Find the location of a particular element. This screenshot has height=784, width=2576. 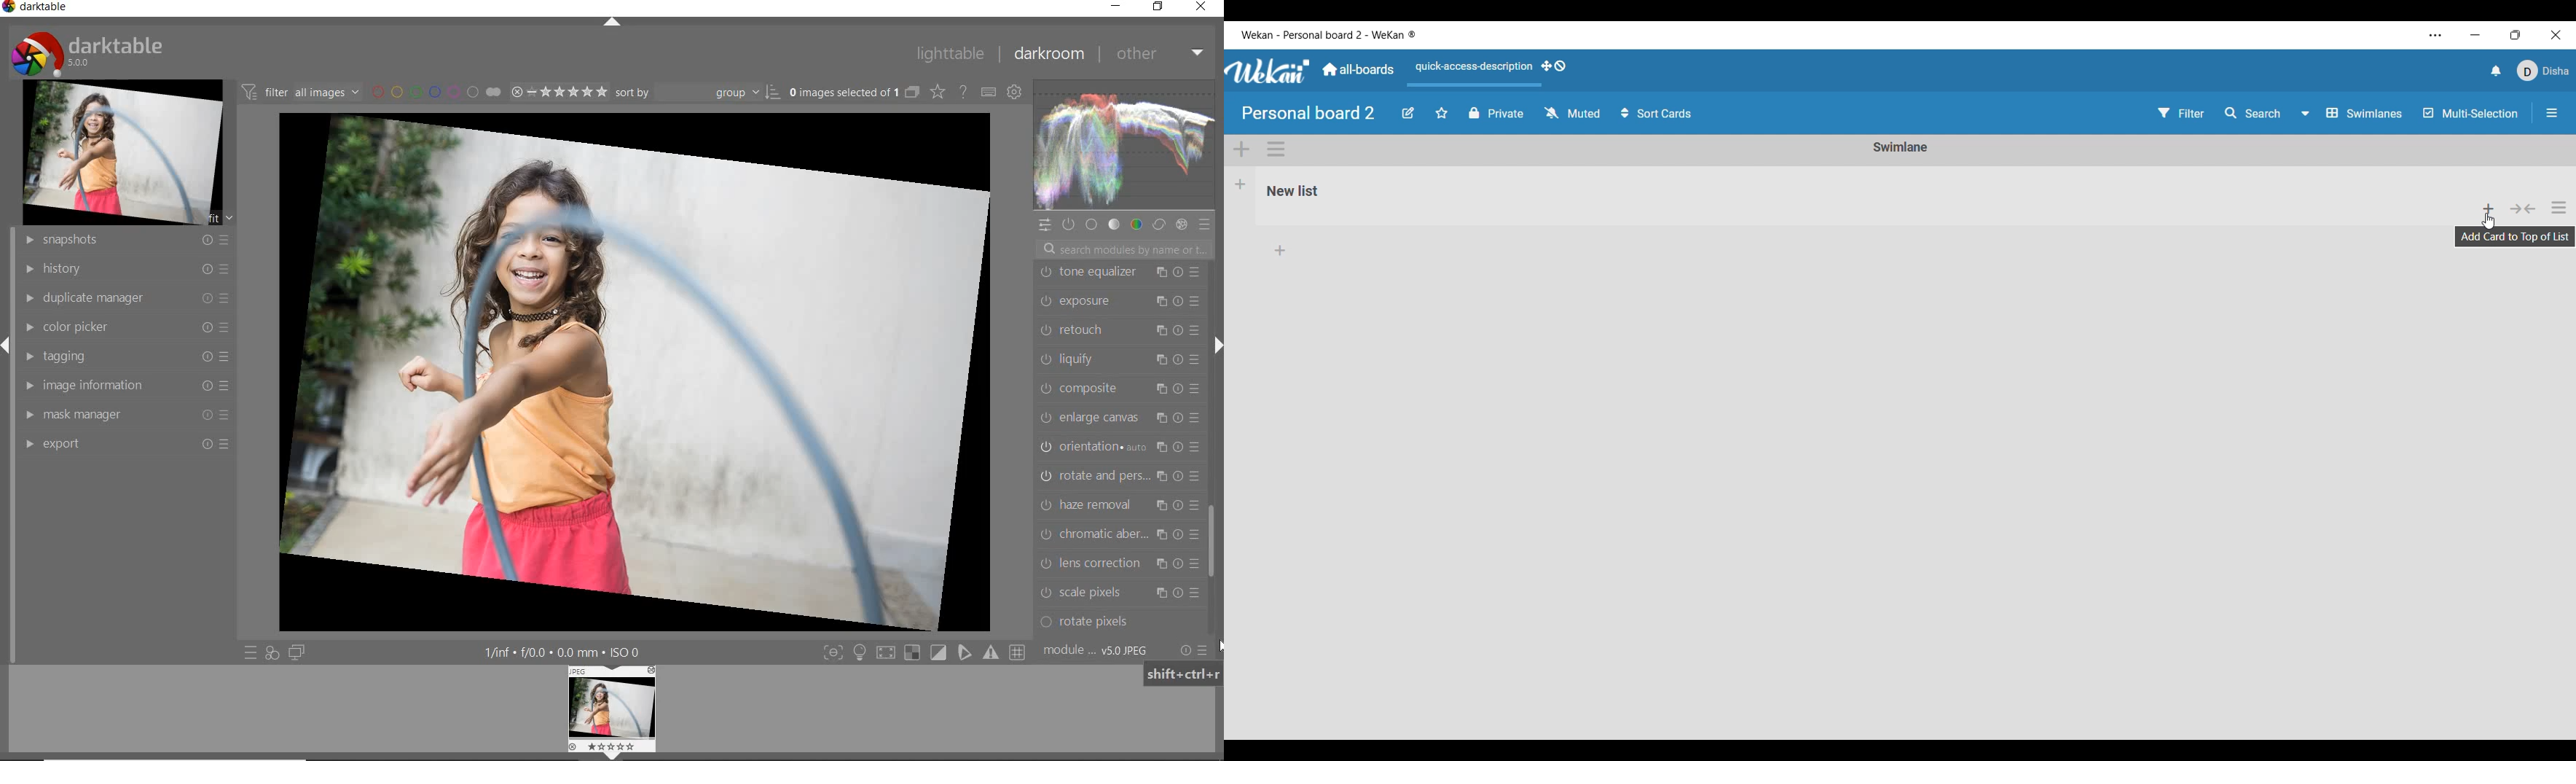

show only active module is located at coordinates (1067, 223).